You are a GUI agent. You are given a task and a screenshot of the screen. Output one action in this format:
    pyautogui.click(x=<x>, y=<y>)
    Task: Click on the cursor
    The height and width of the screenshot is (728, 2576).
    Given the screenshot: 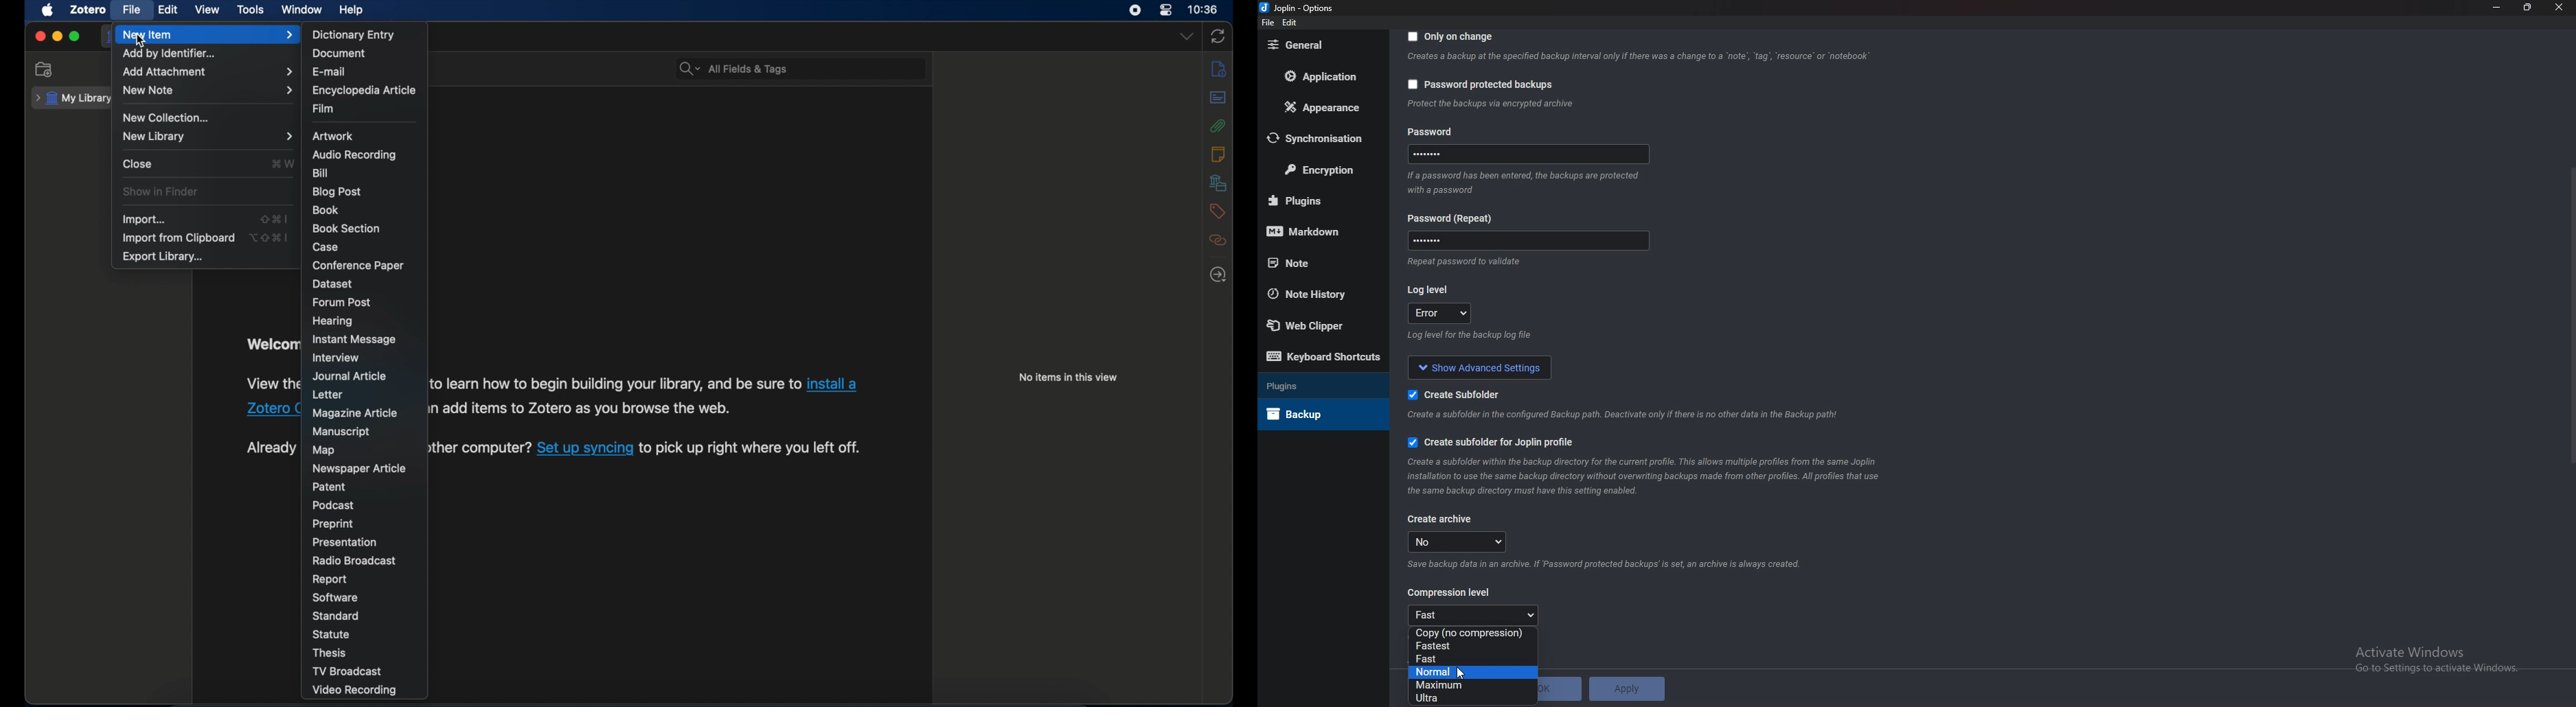 What is the action you would take?
    pyautogui.click(x=1461, y=673)
    